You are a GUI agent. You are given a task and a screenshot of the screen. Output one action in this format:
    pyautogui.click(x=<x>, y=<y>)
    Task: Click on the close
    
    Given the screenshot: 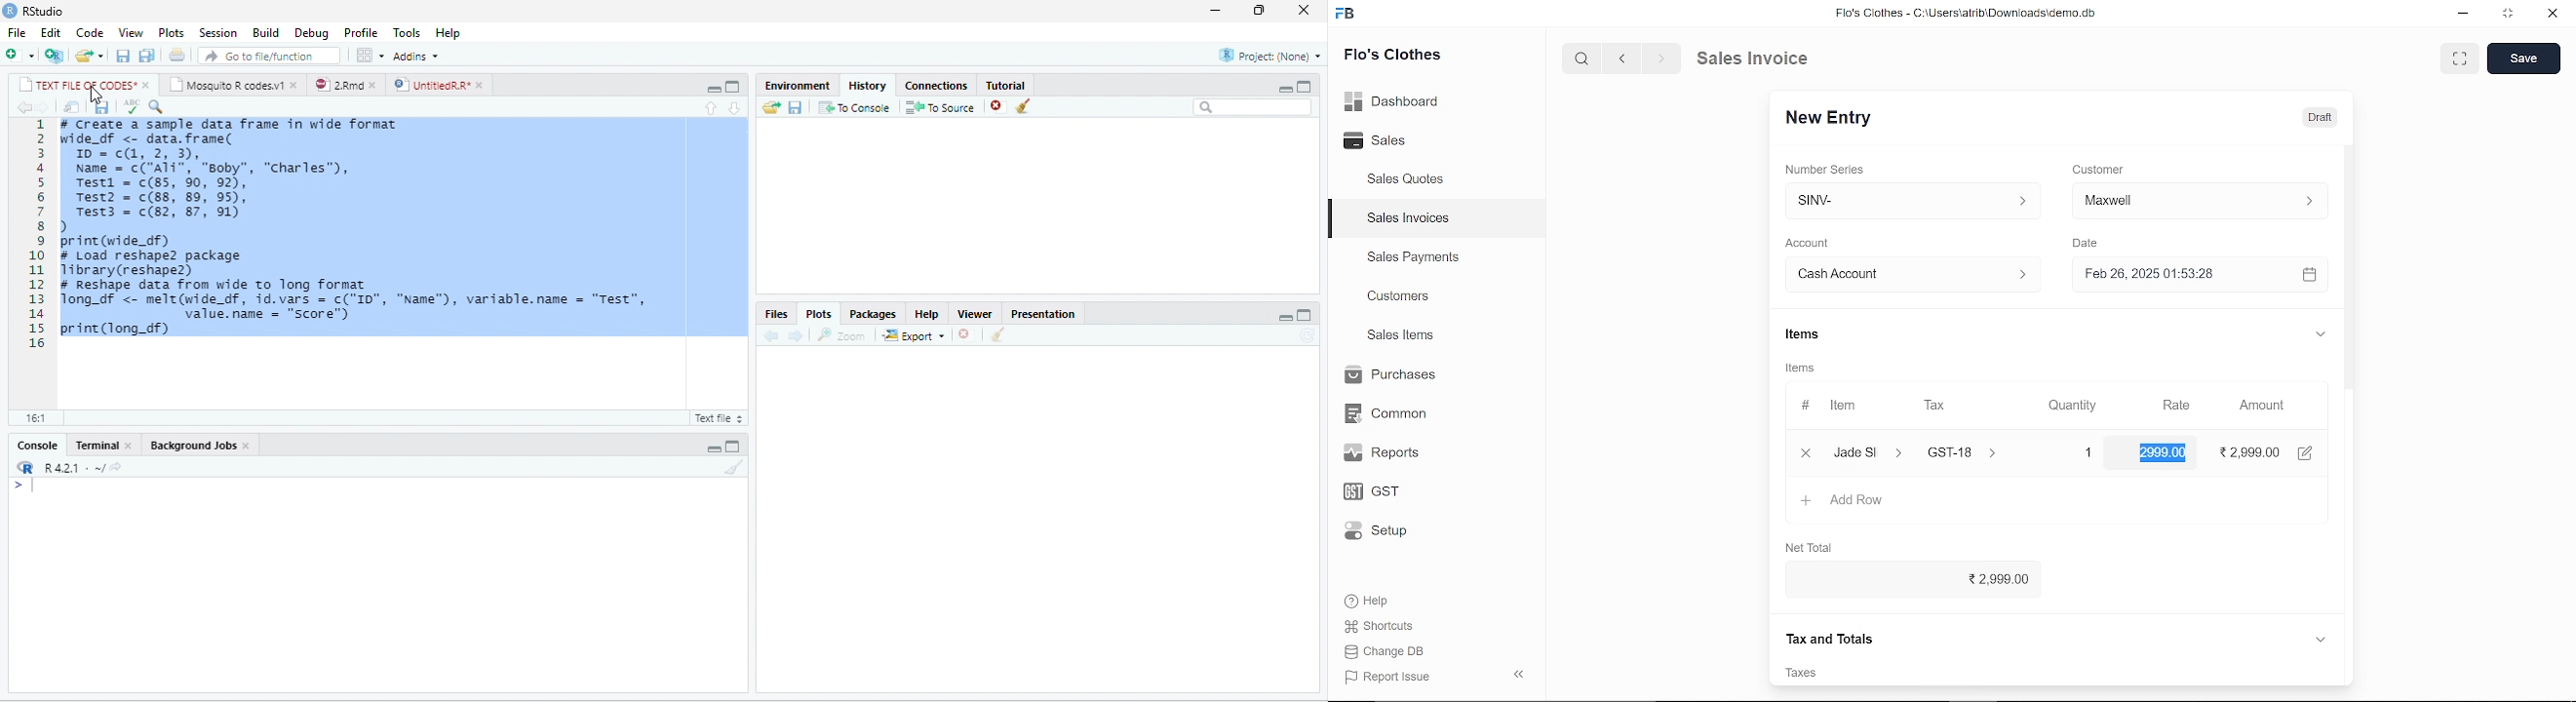 What is the action you would take?
    pyautogui.click(x=1305, y=10)
    